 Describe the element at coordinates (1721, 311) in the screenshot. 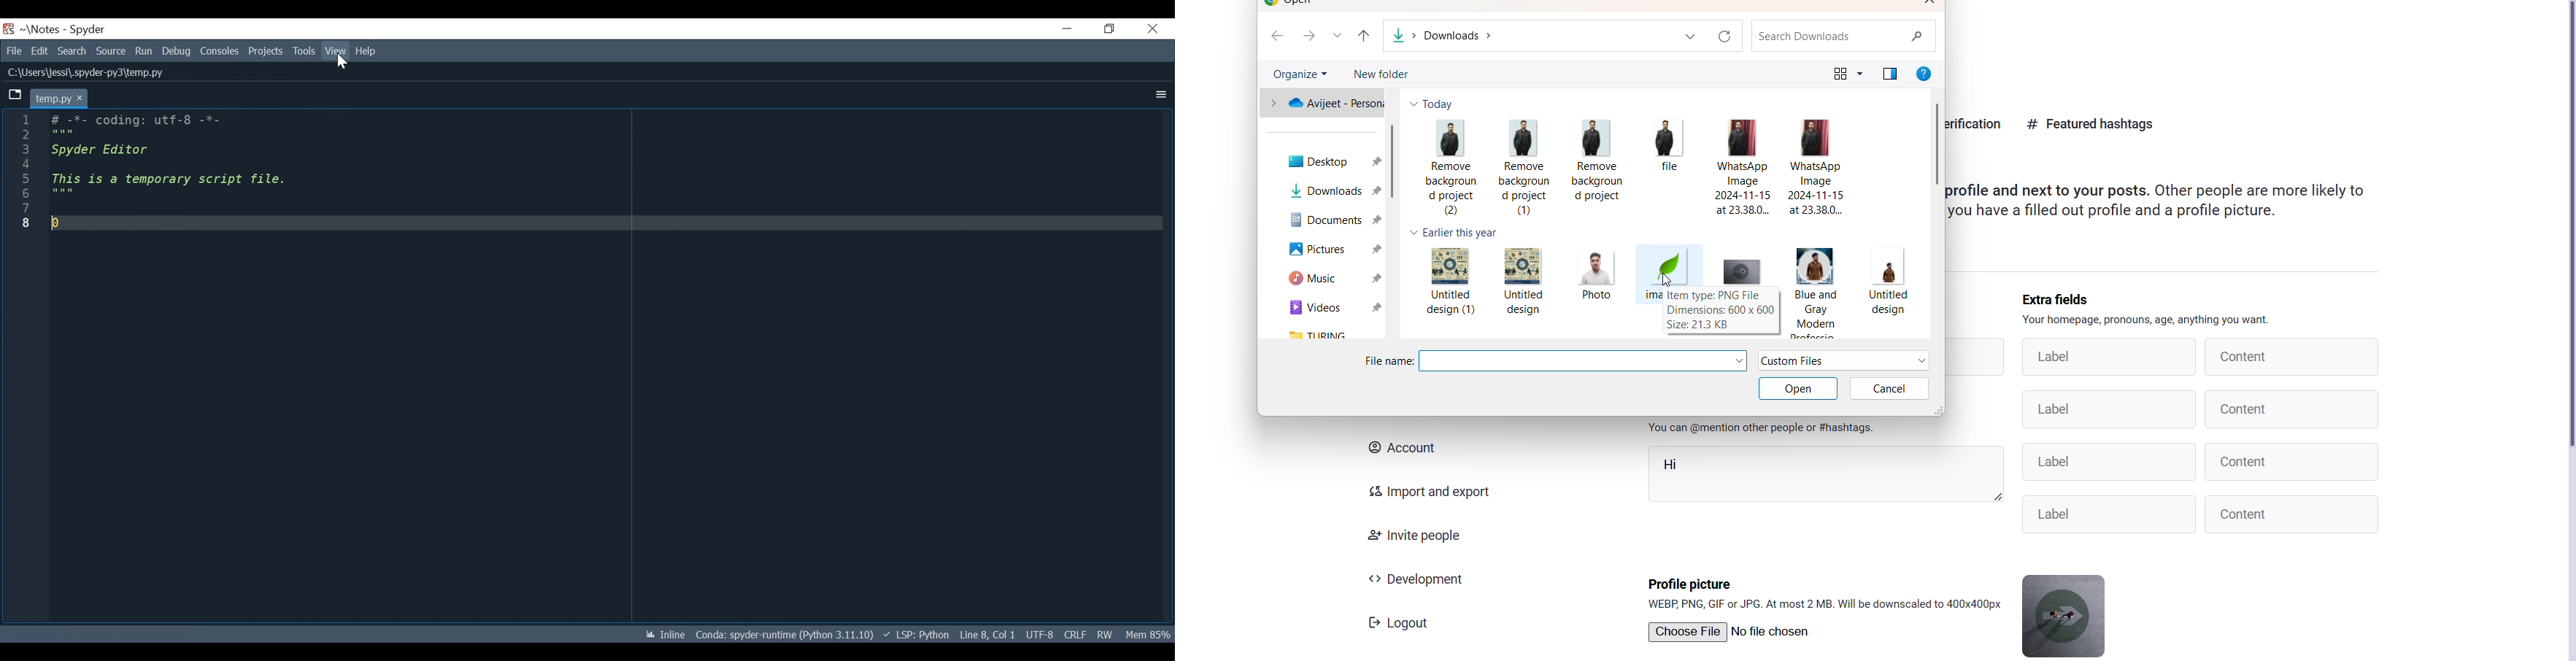

I see `information` at that location.